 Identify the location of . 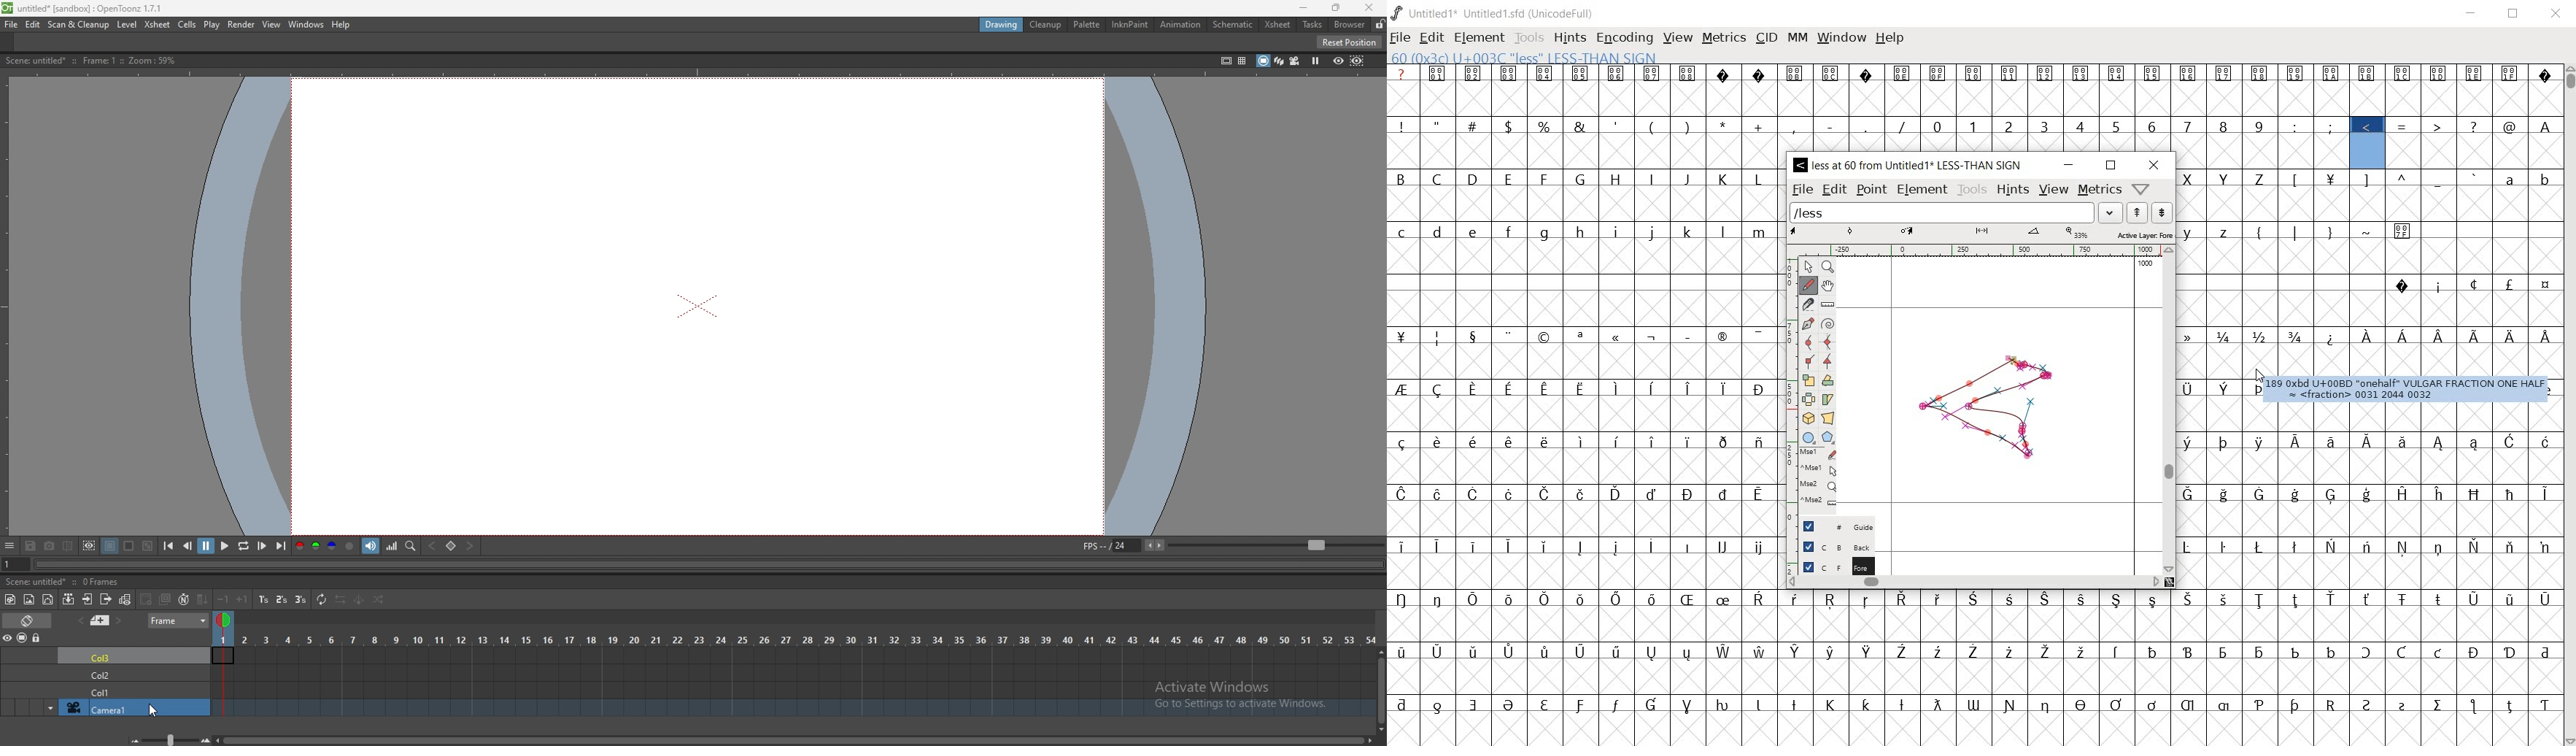
(2368, 258).